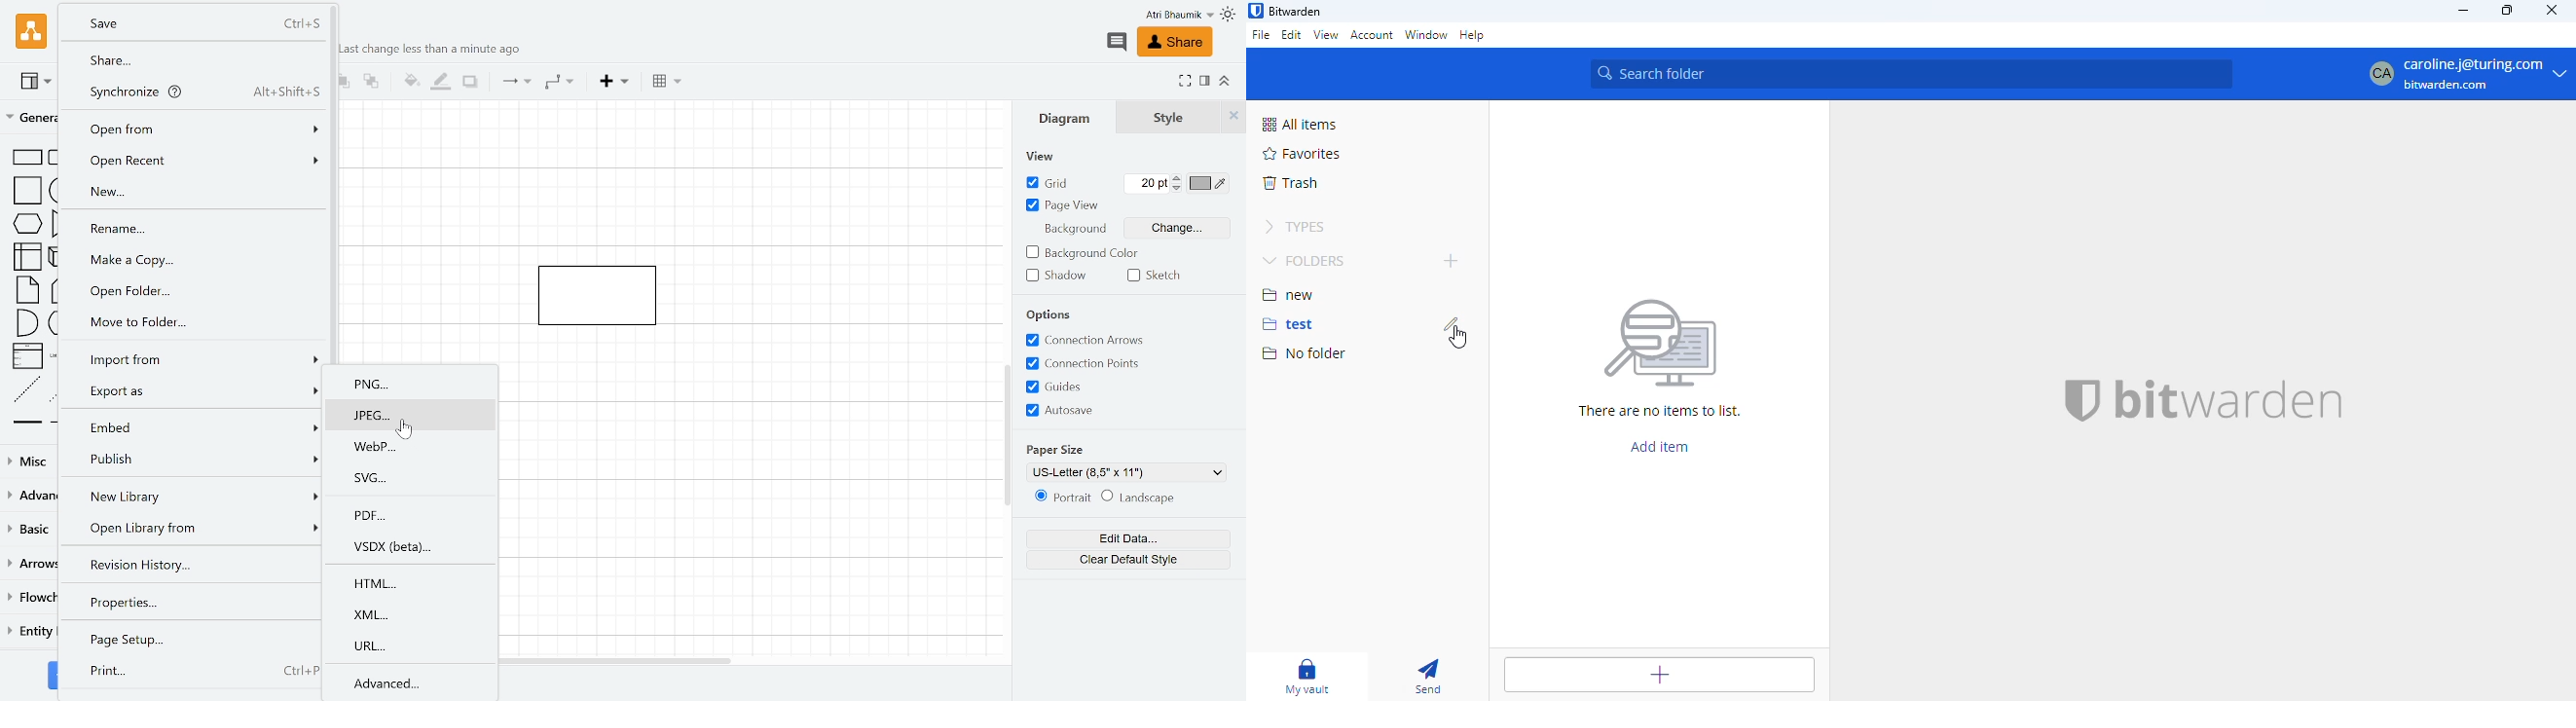 The height and width of the screenshot is (728, 2576). Describe the element at coordinates (1256, 11) in the screenshot. I see `logo` at that location.